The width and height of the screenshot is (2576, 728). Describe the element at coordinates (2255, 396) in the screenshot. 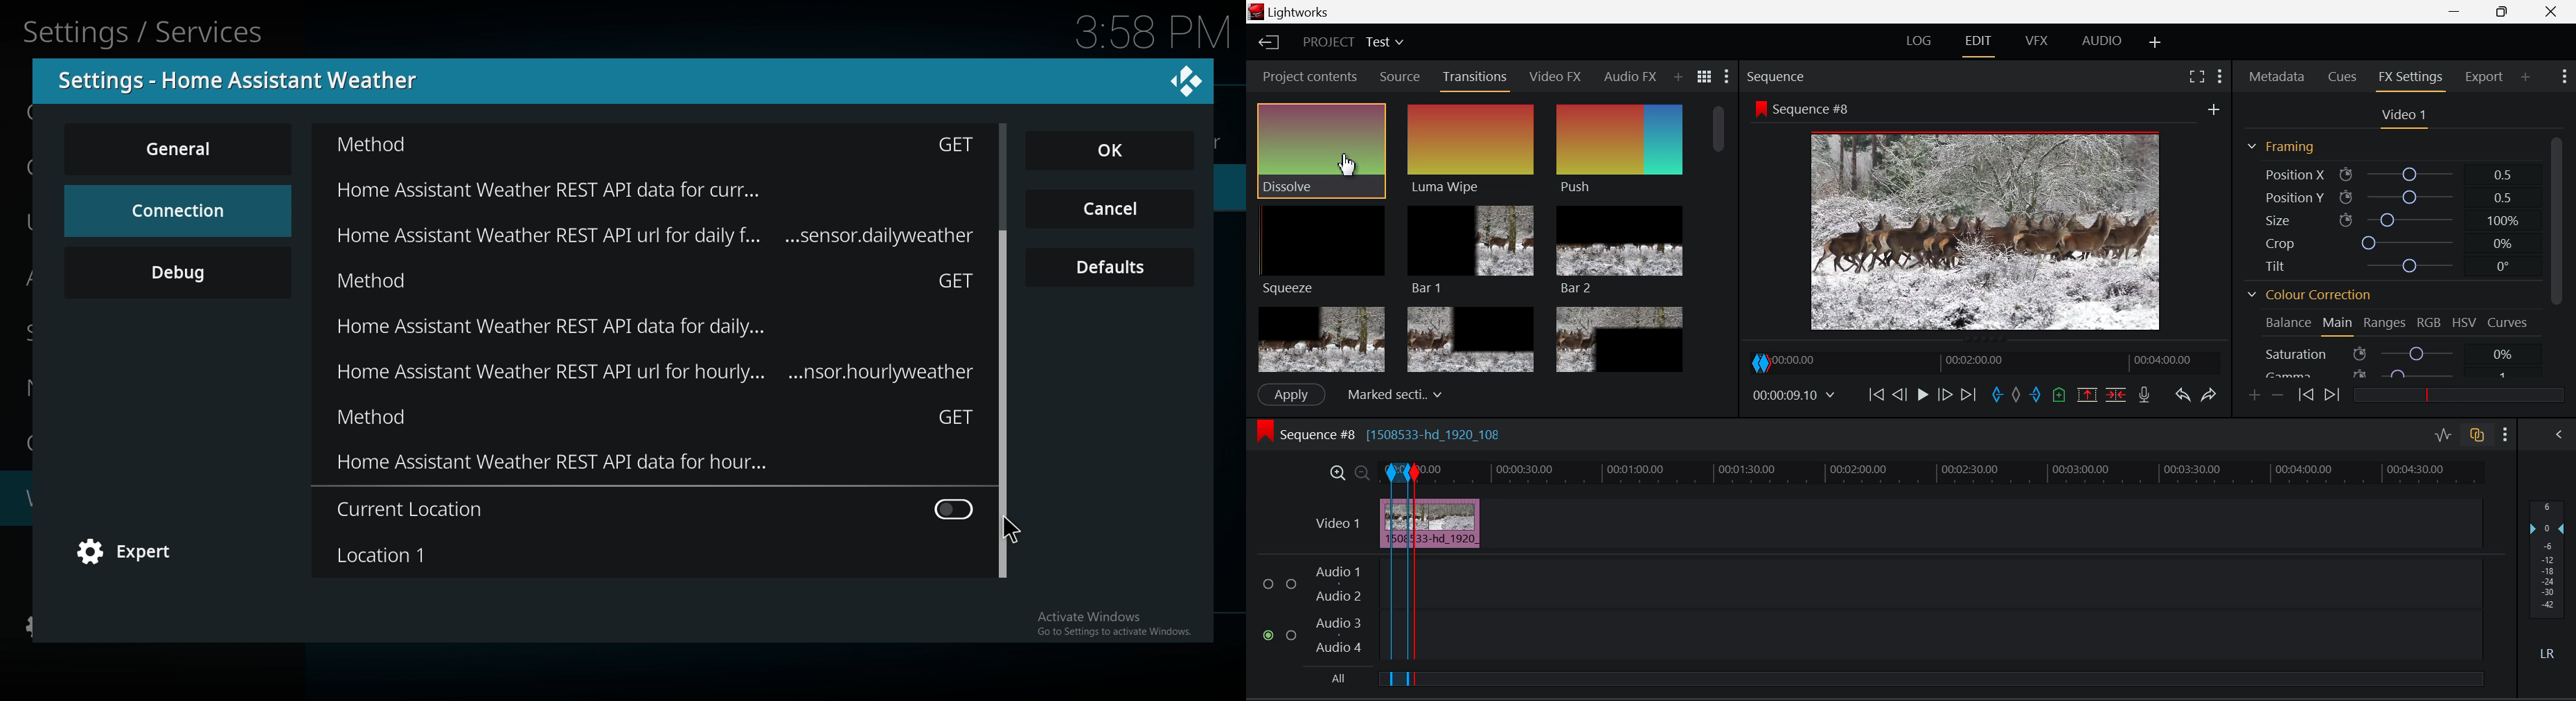

I see `Add keyframes` at that location.